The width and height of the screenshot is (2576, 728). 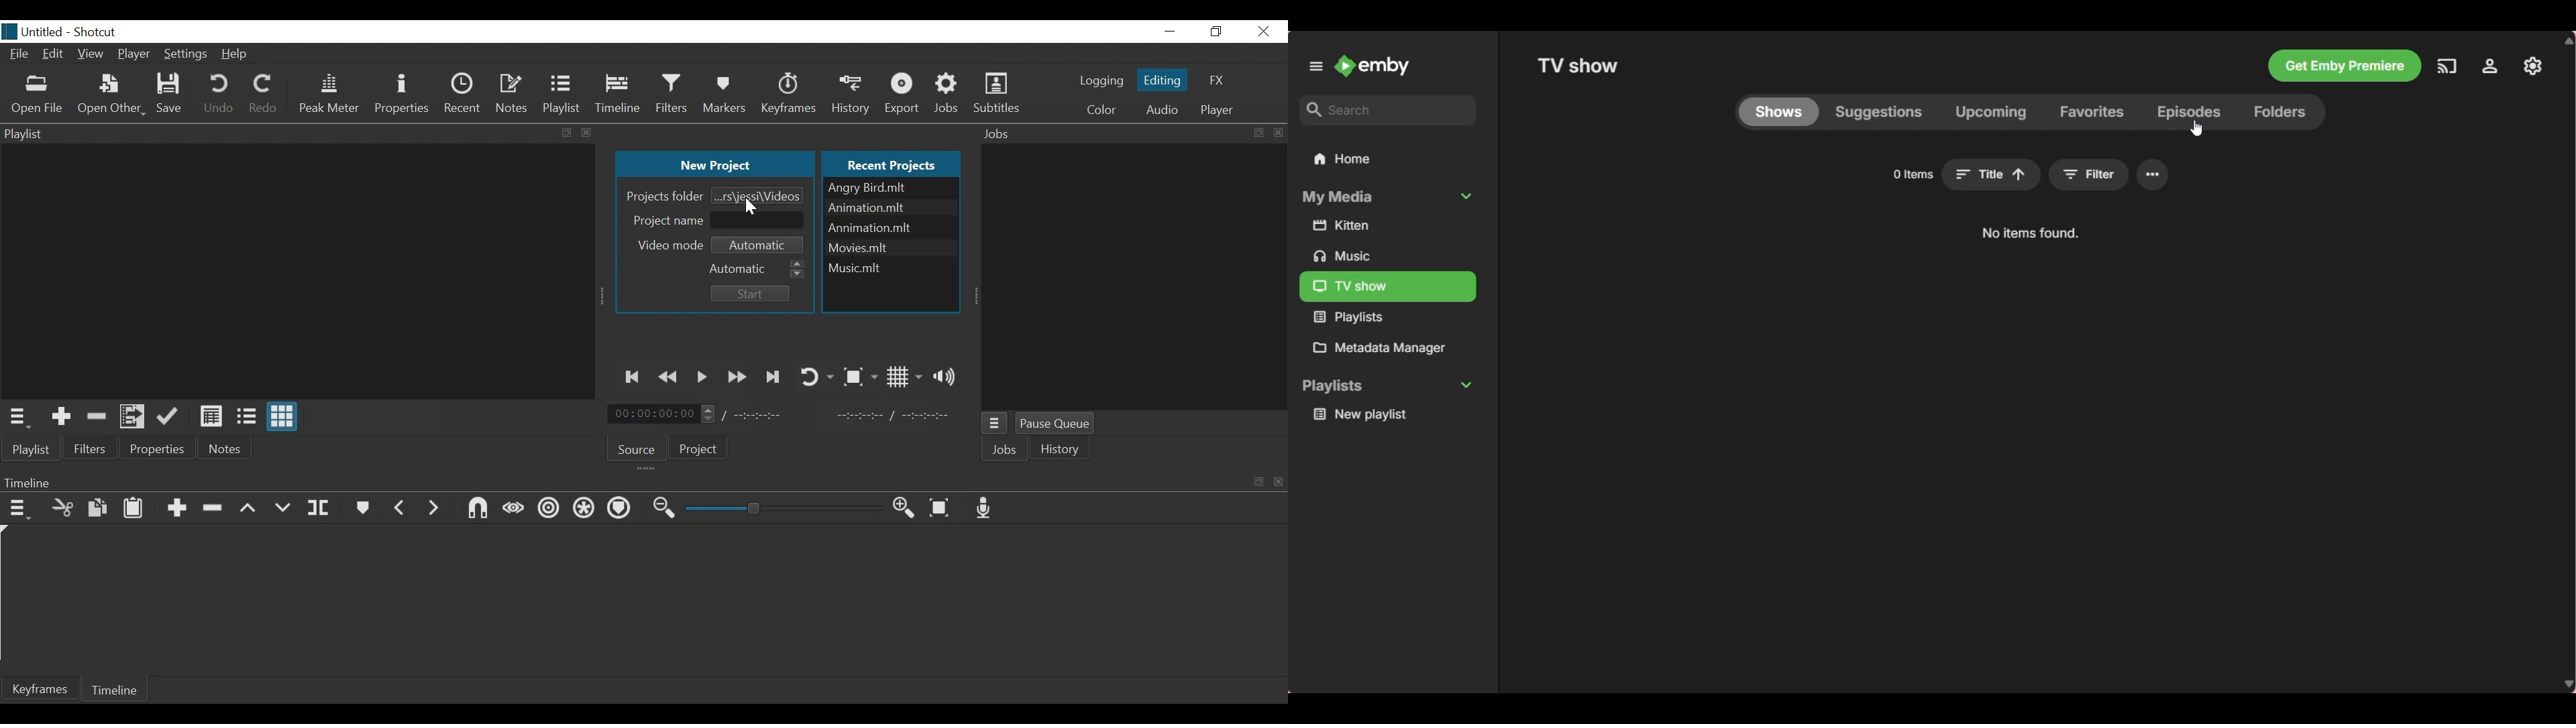 I want to click on Jobs, so click(x=951, y=93).